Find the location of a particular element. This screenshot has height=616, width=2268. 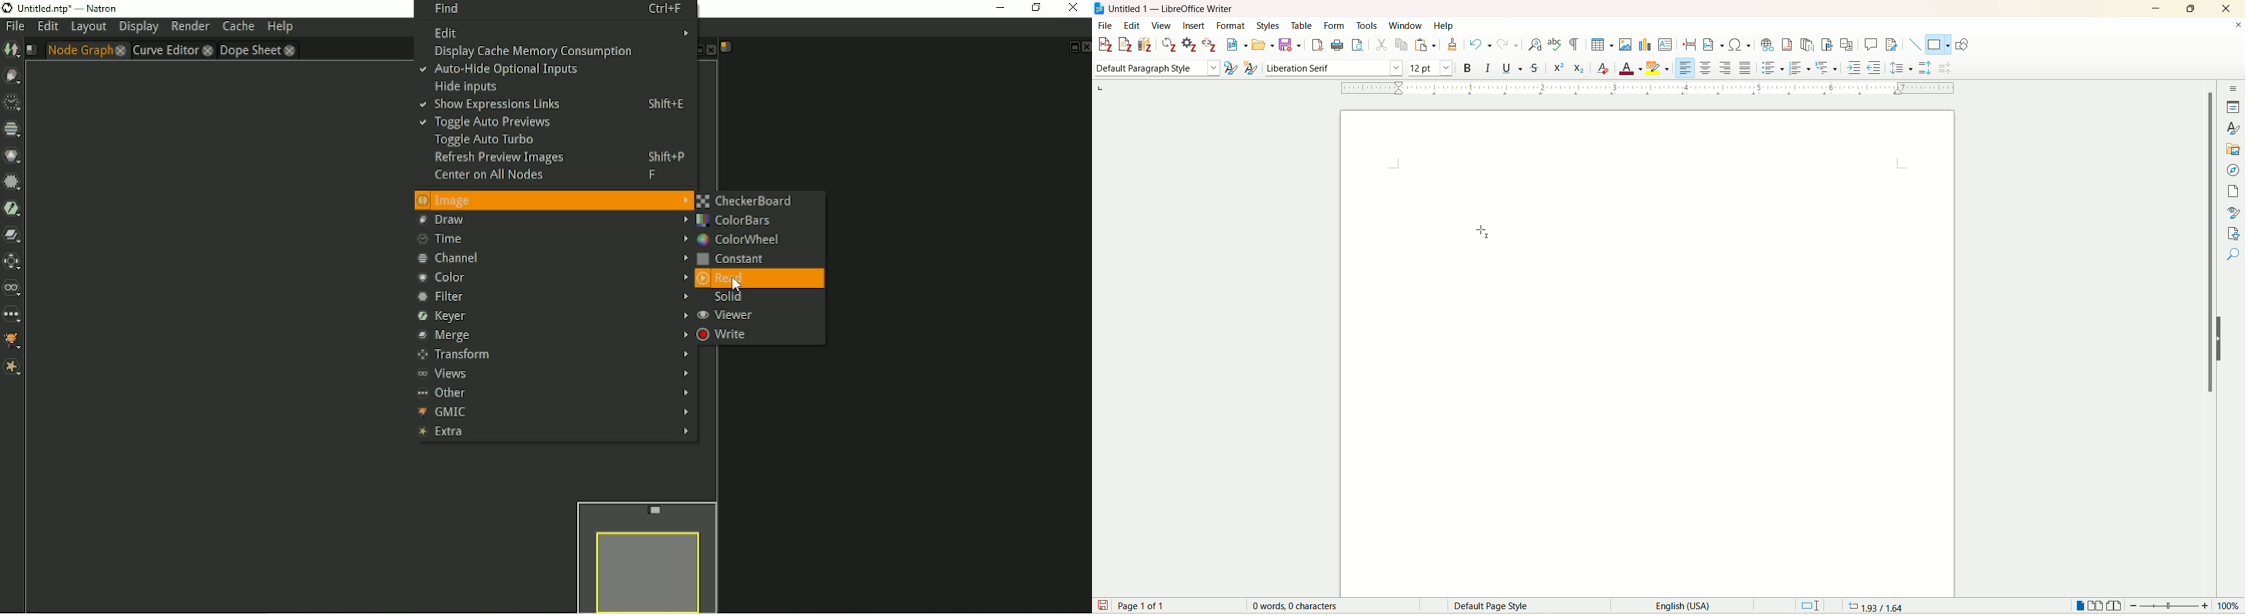

application icon is located at coordinates (1100, 8).